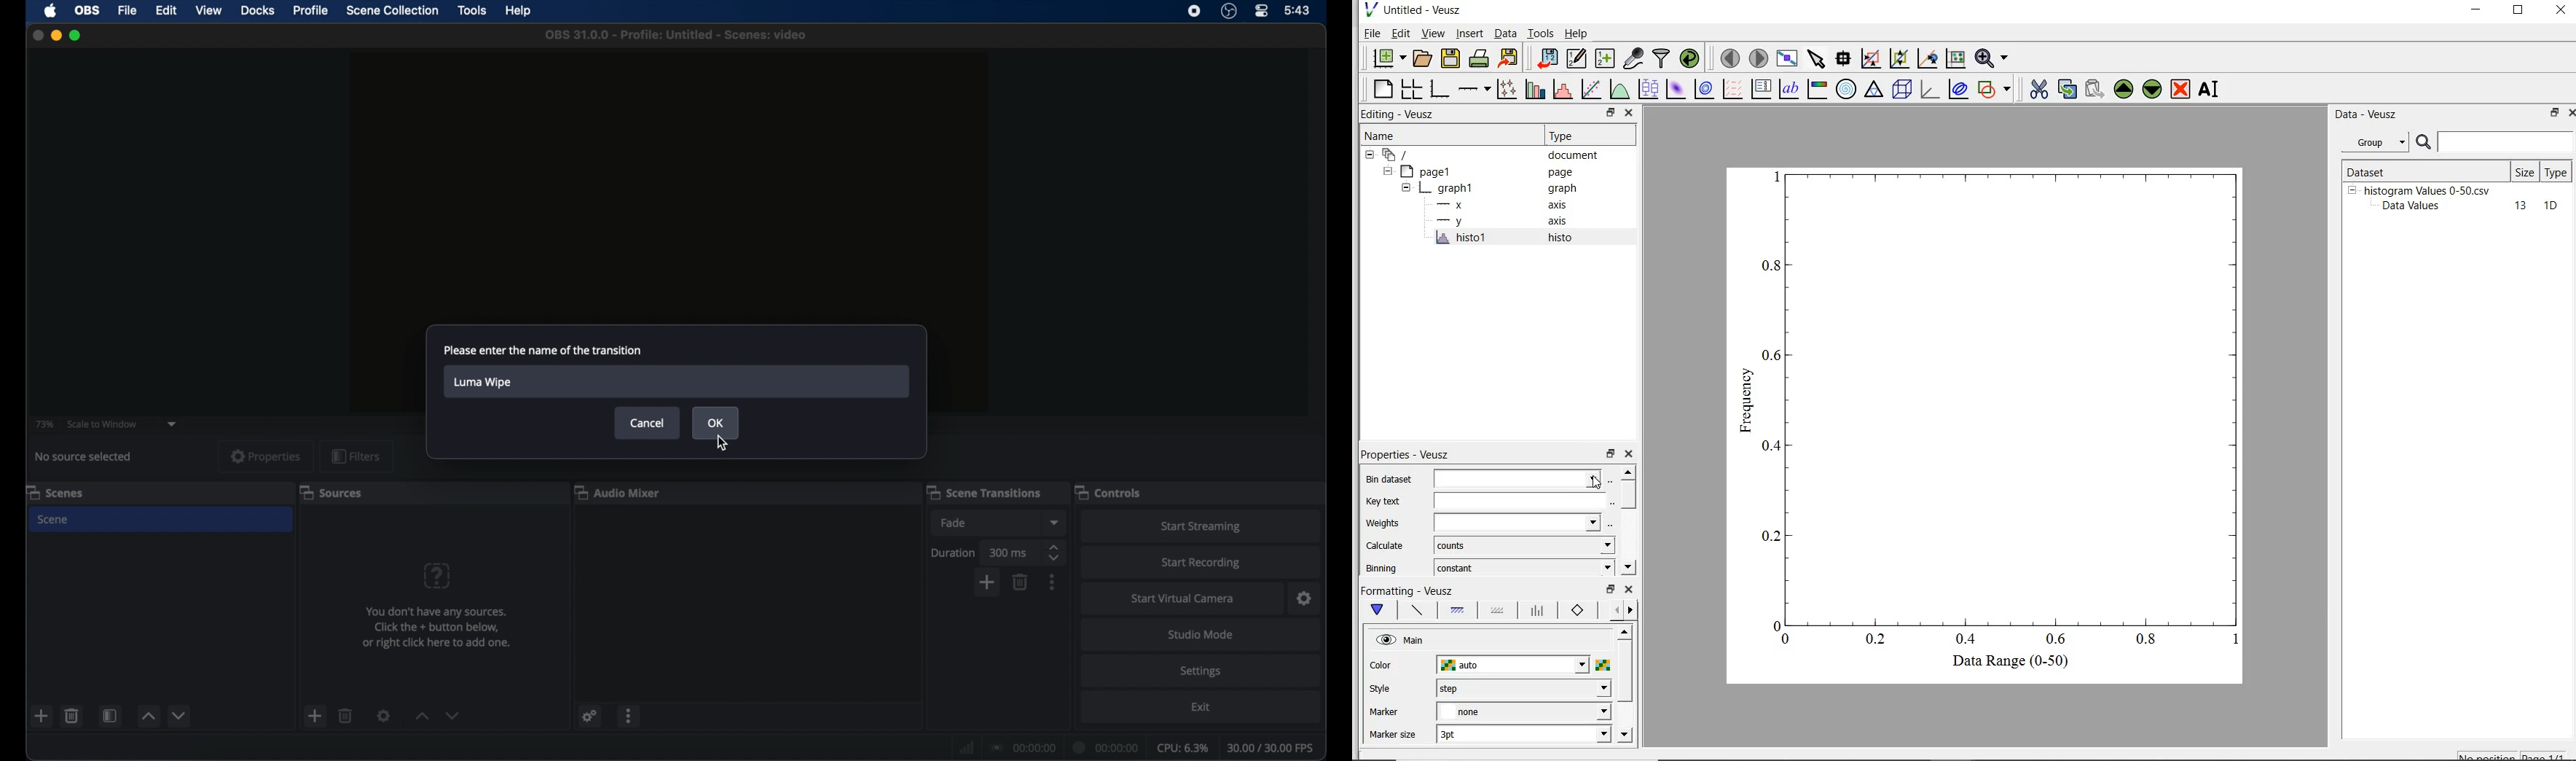 The image size is (2576, 784). Describe the element at coordinates (1441, 89) in the screenshot. I see `base graph` at that location.